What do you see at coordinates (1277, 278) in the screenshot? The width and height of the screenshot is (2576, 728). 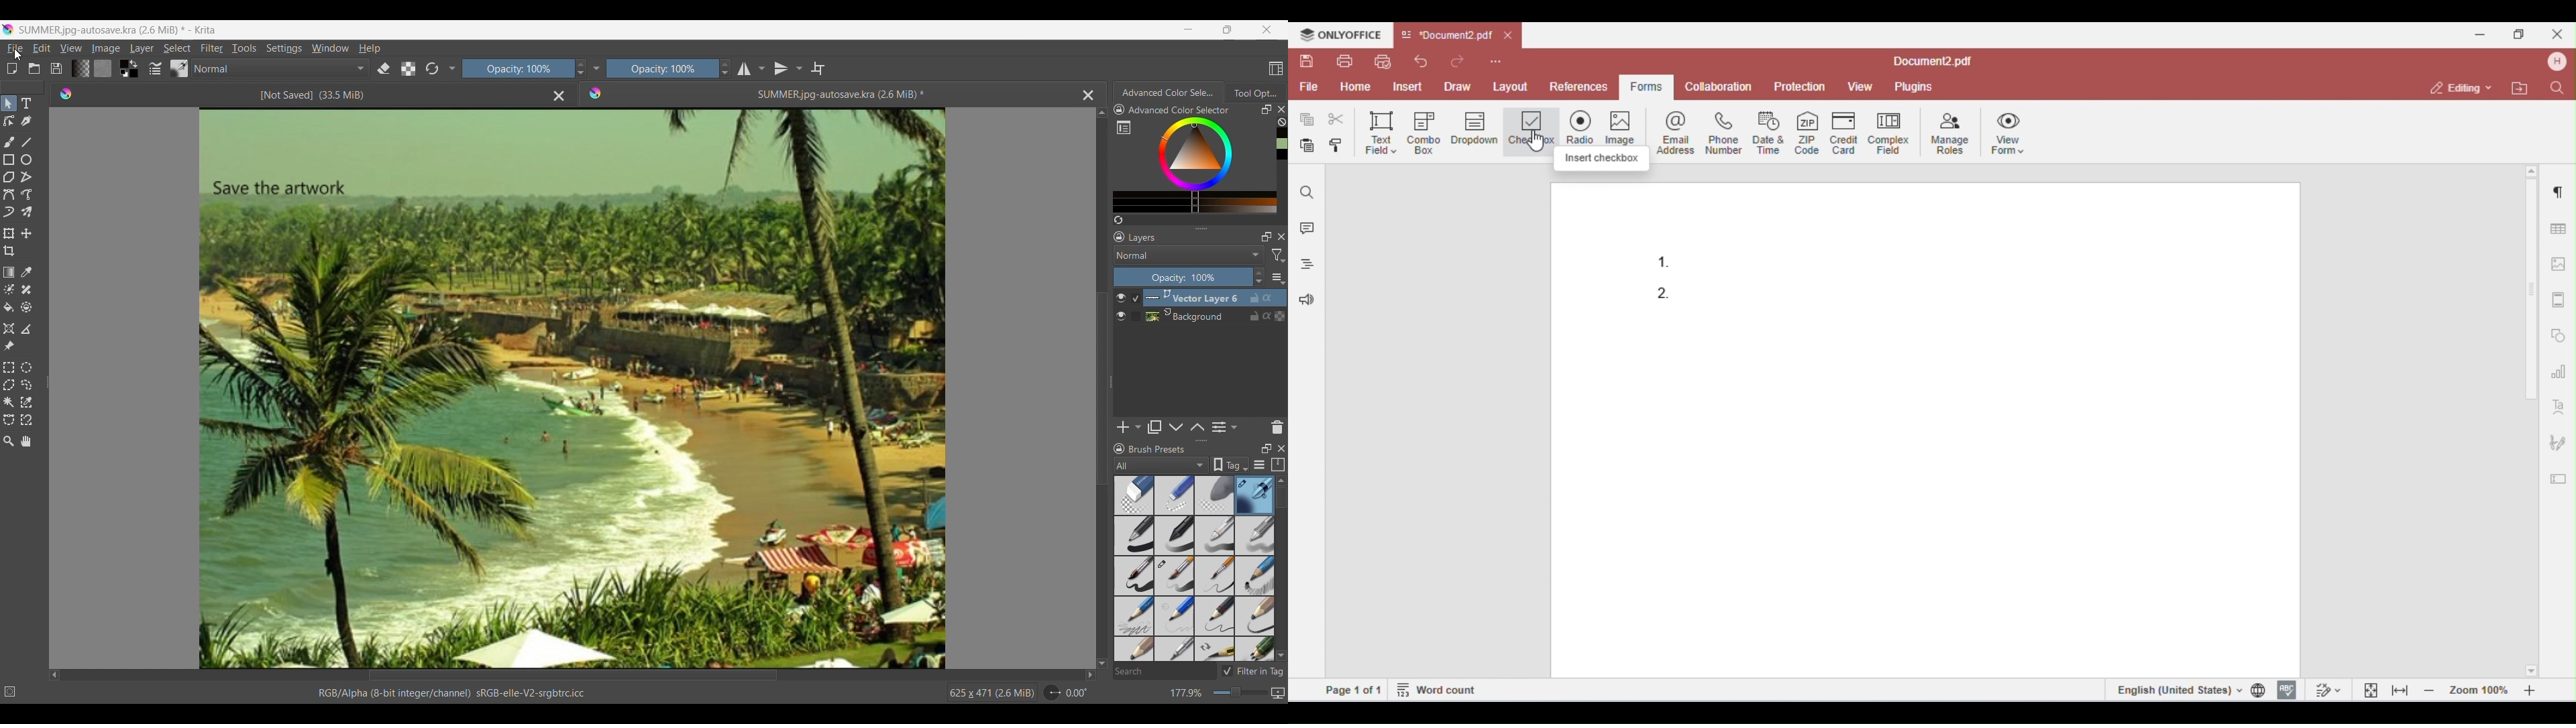 I see `More settings` at bounding box center [1277, 278].